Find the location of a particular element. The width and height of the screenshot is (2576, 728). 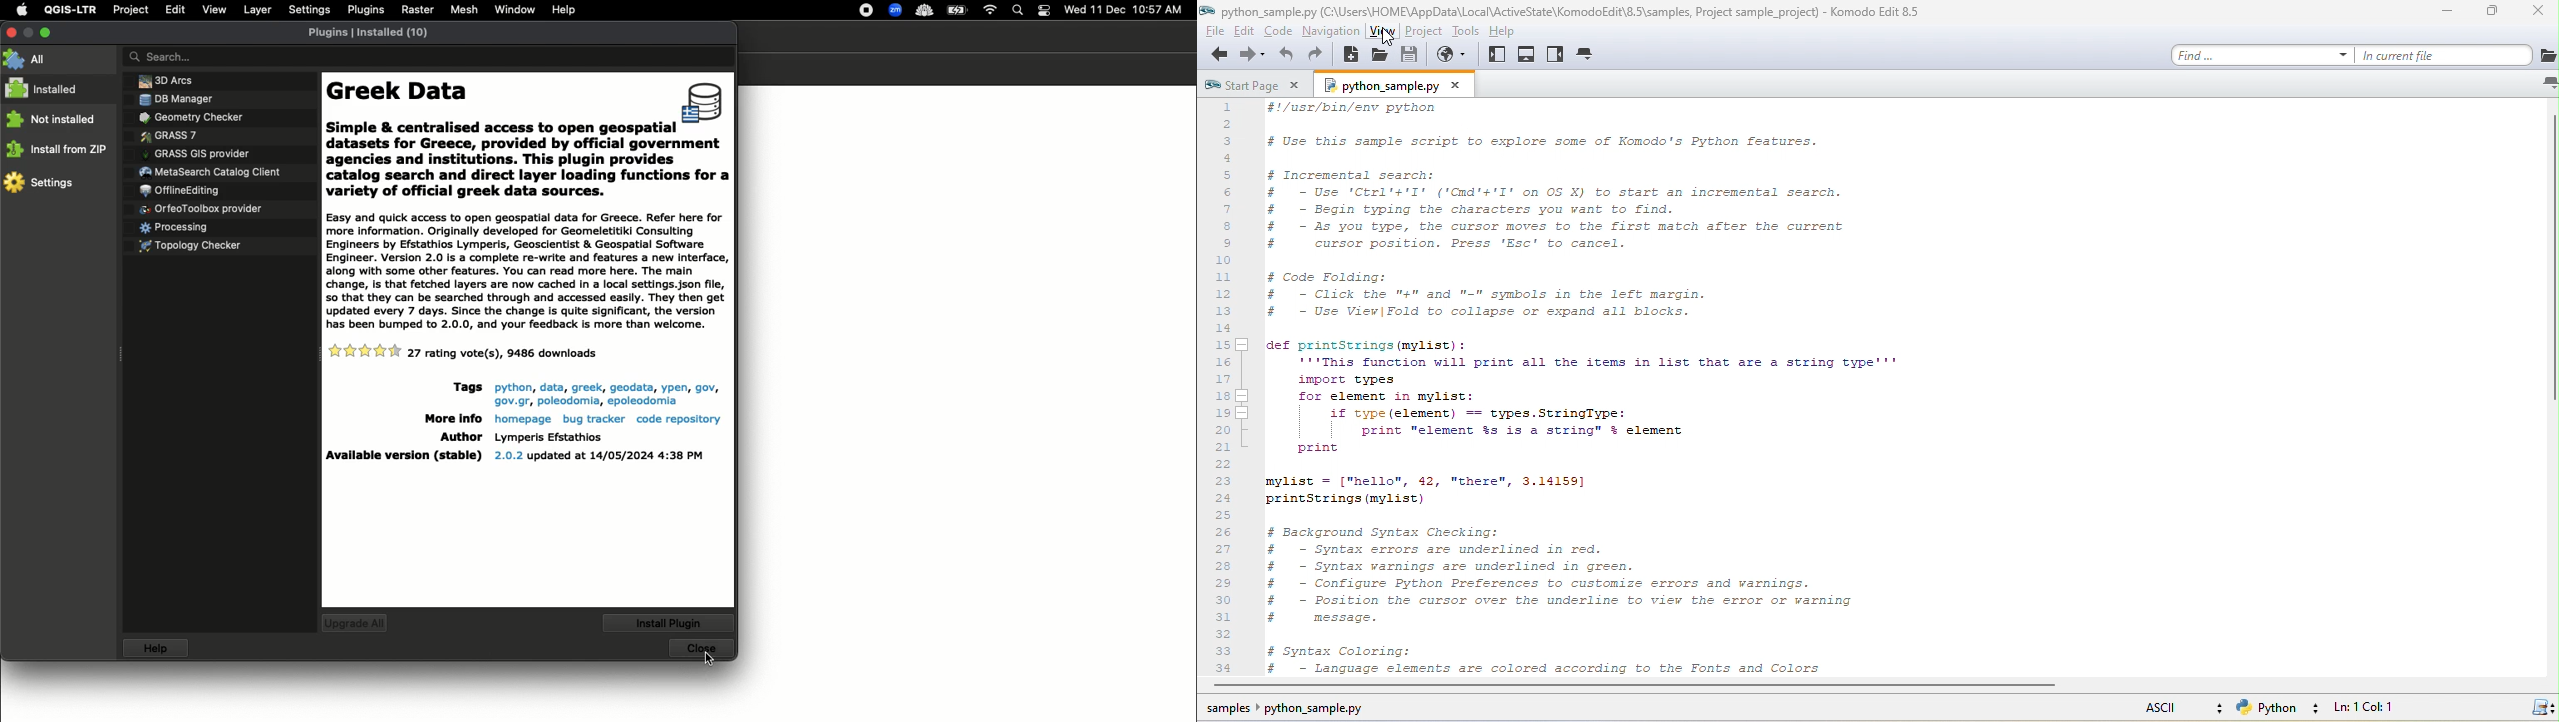

bottom pane is located at coordinates (1528, 56).